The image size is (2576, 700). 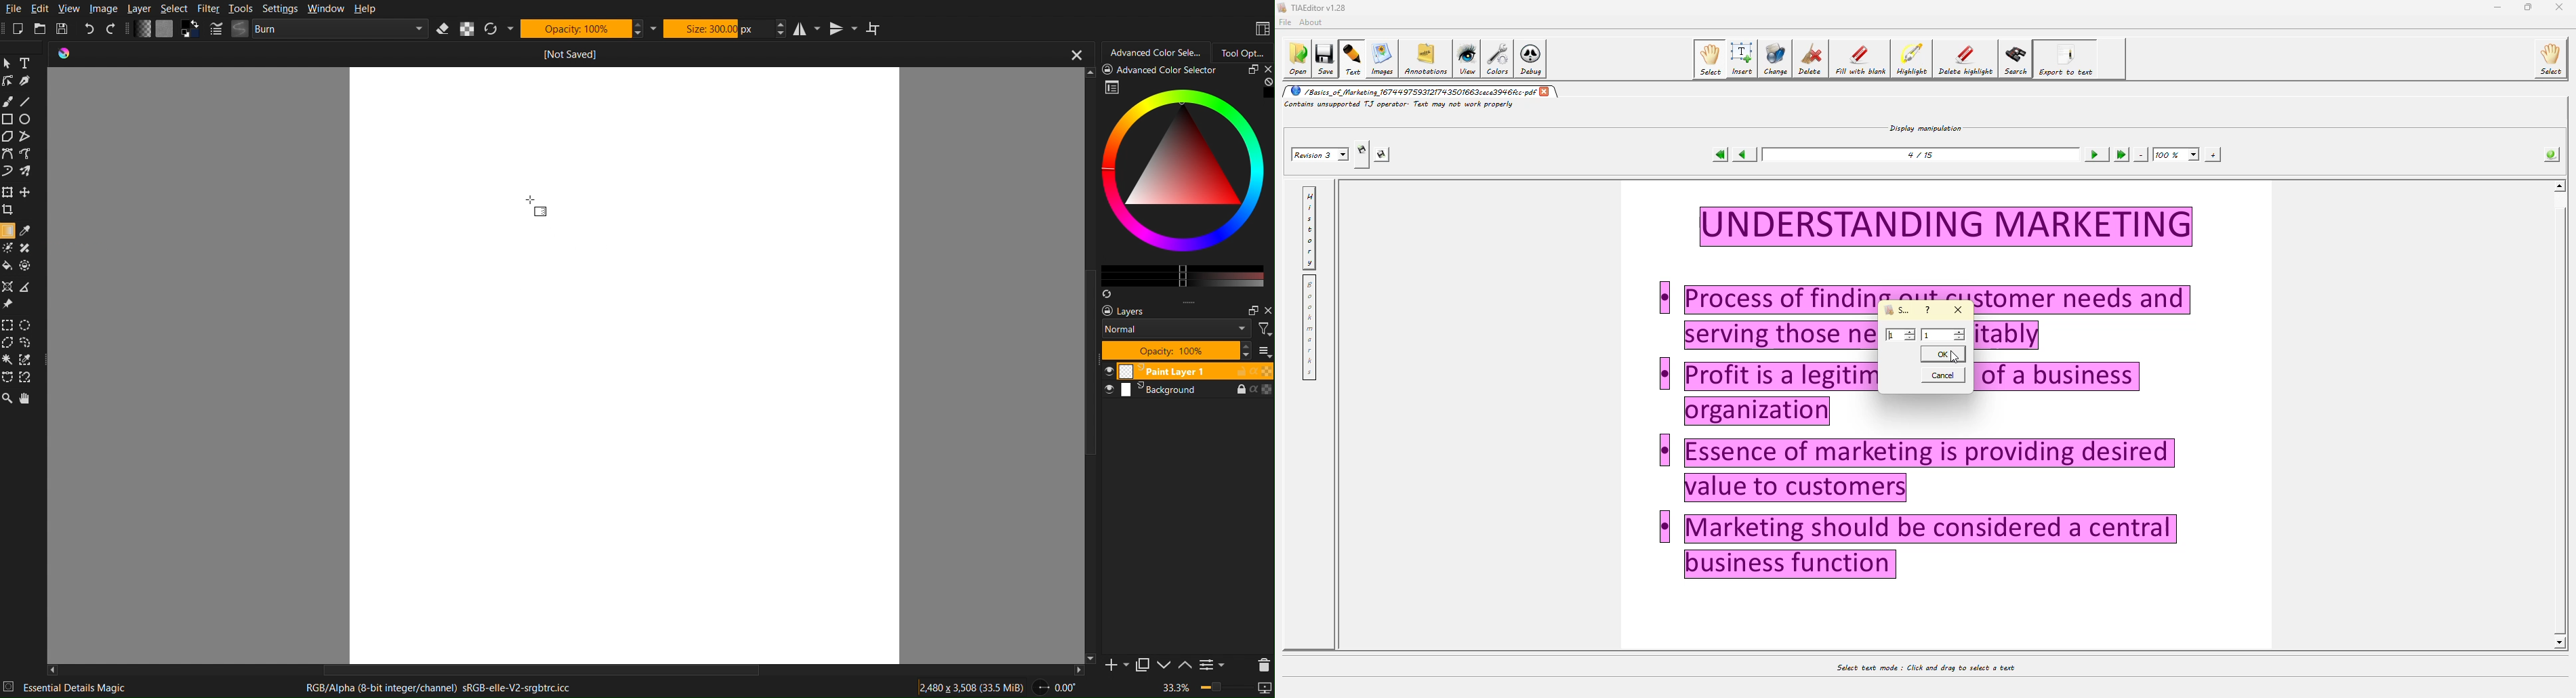 What do you see at coordinates (1163, 666) in the screenshot?
I see `Down` at bounding box center [1163, 666].